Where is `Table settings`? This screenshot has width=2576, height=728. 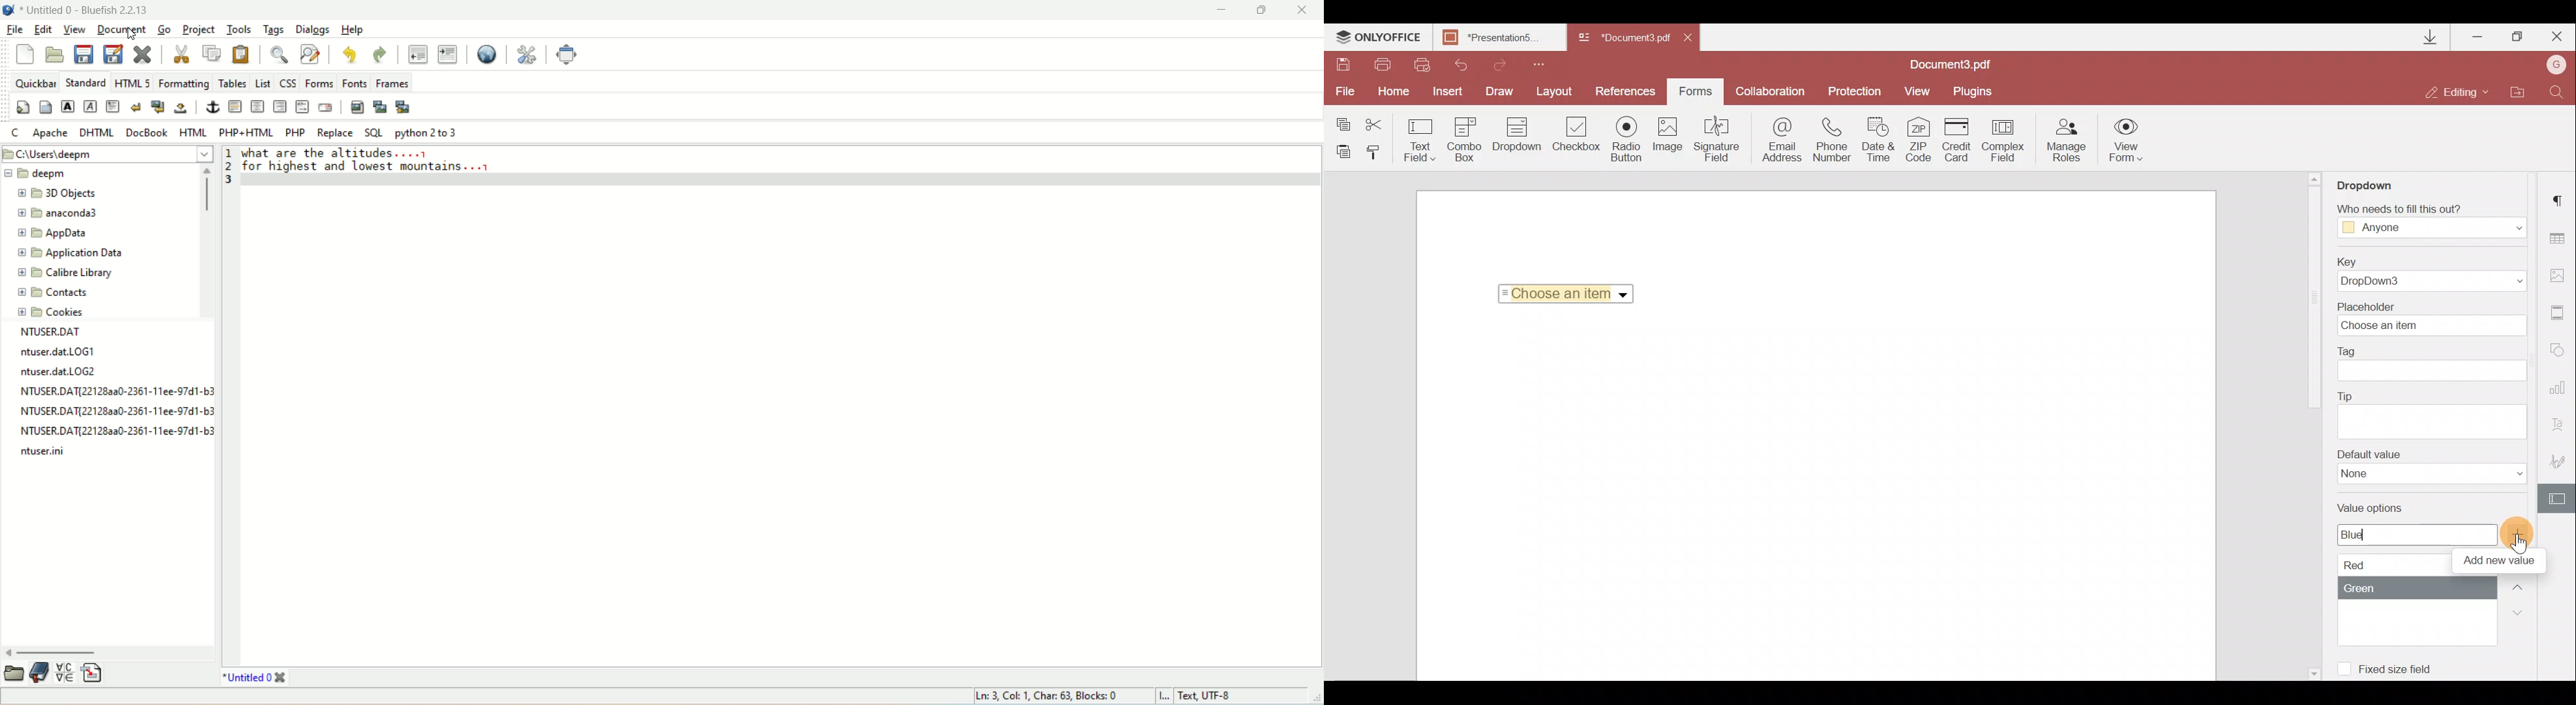 Table settings is located at coordinates (2564, 238).